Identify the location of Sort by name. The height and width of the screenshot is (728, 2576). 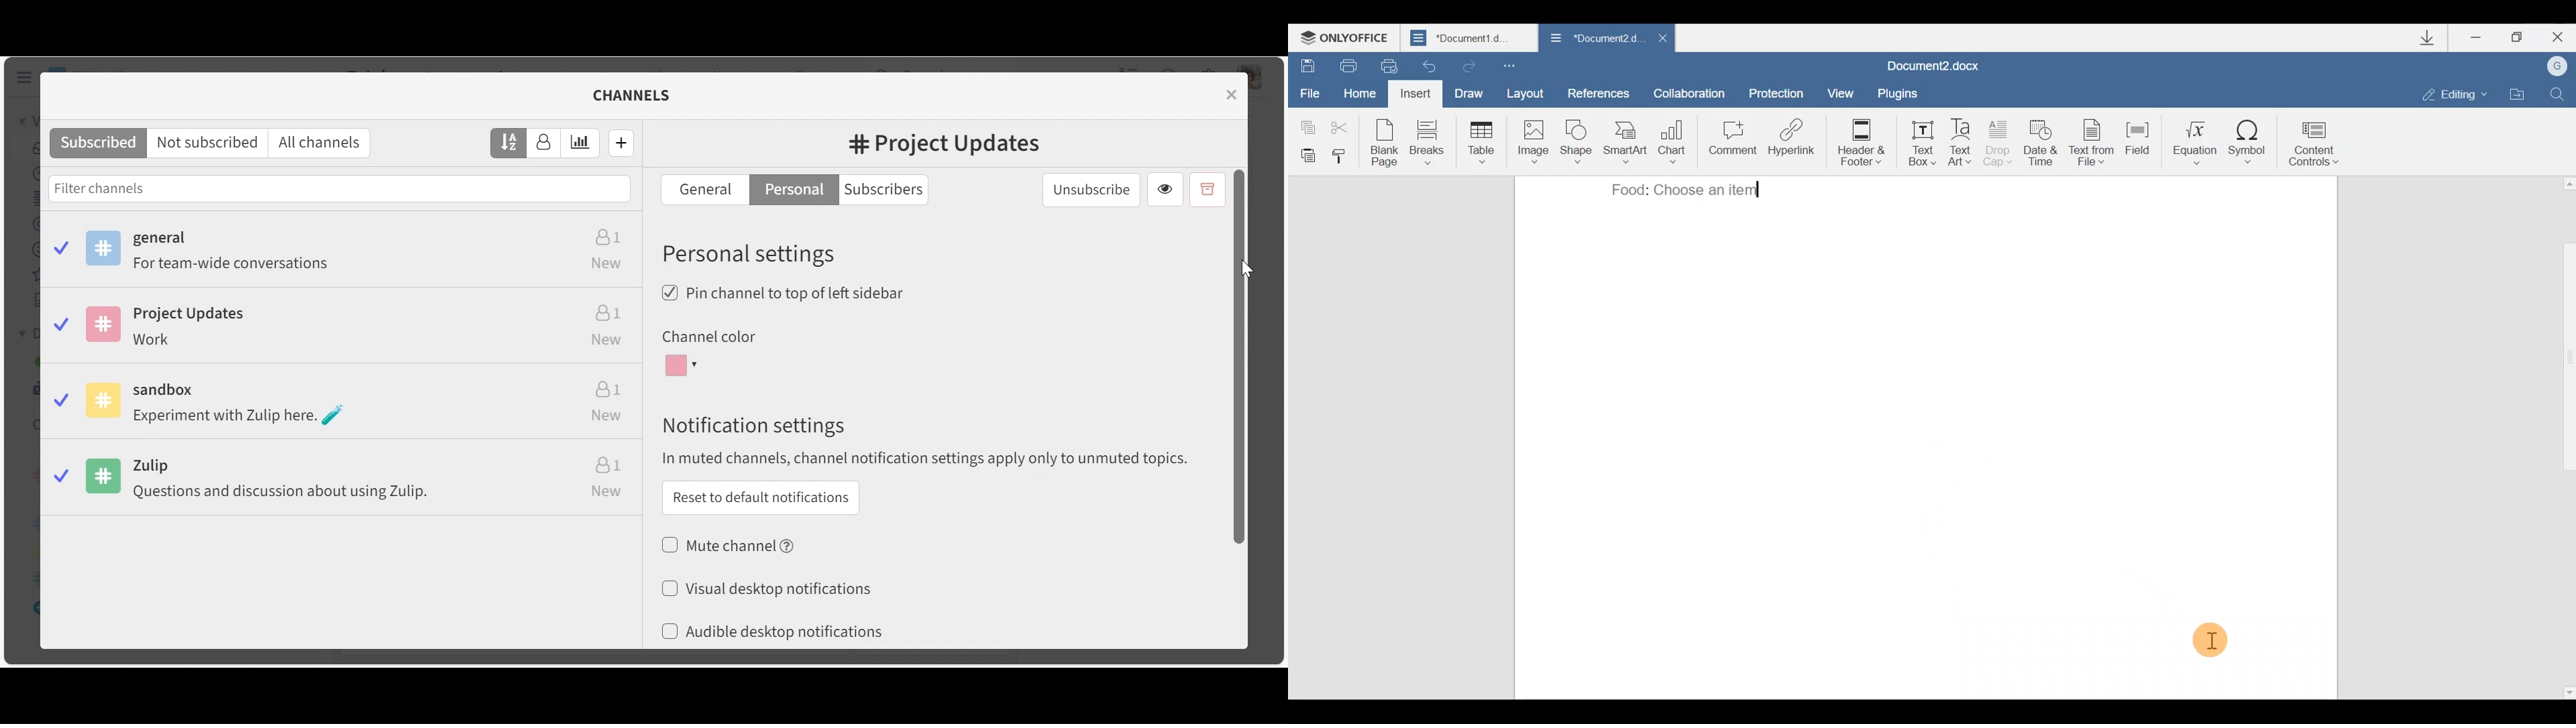
(509, 142).